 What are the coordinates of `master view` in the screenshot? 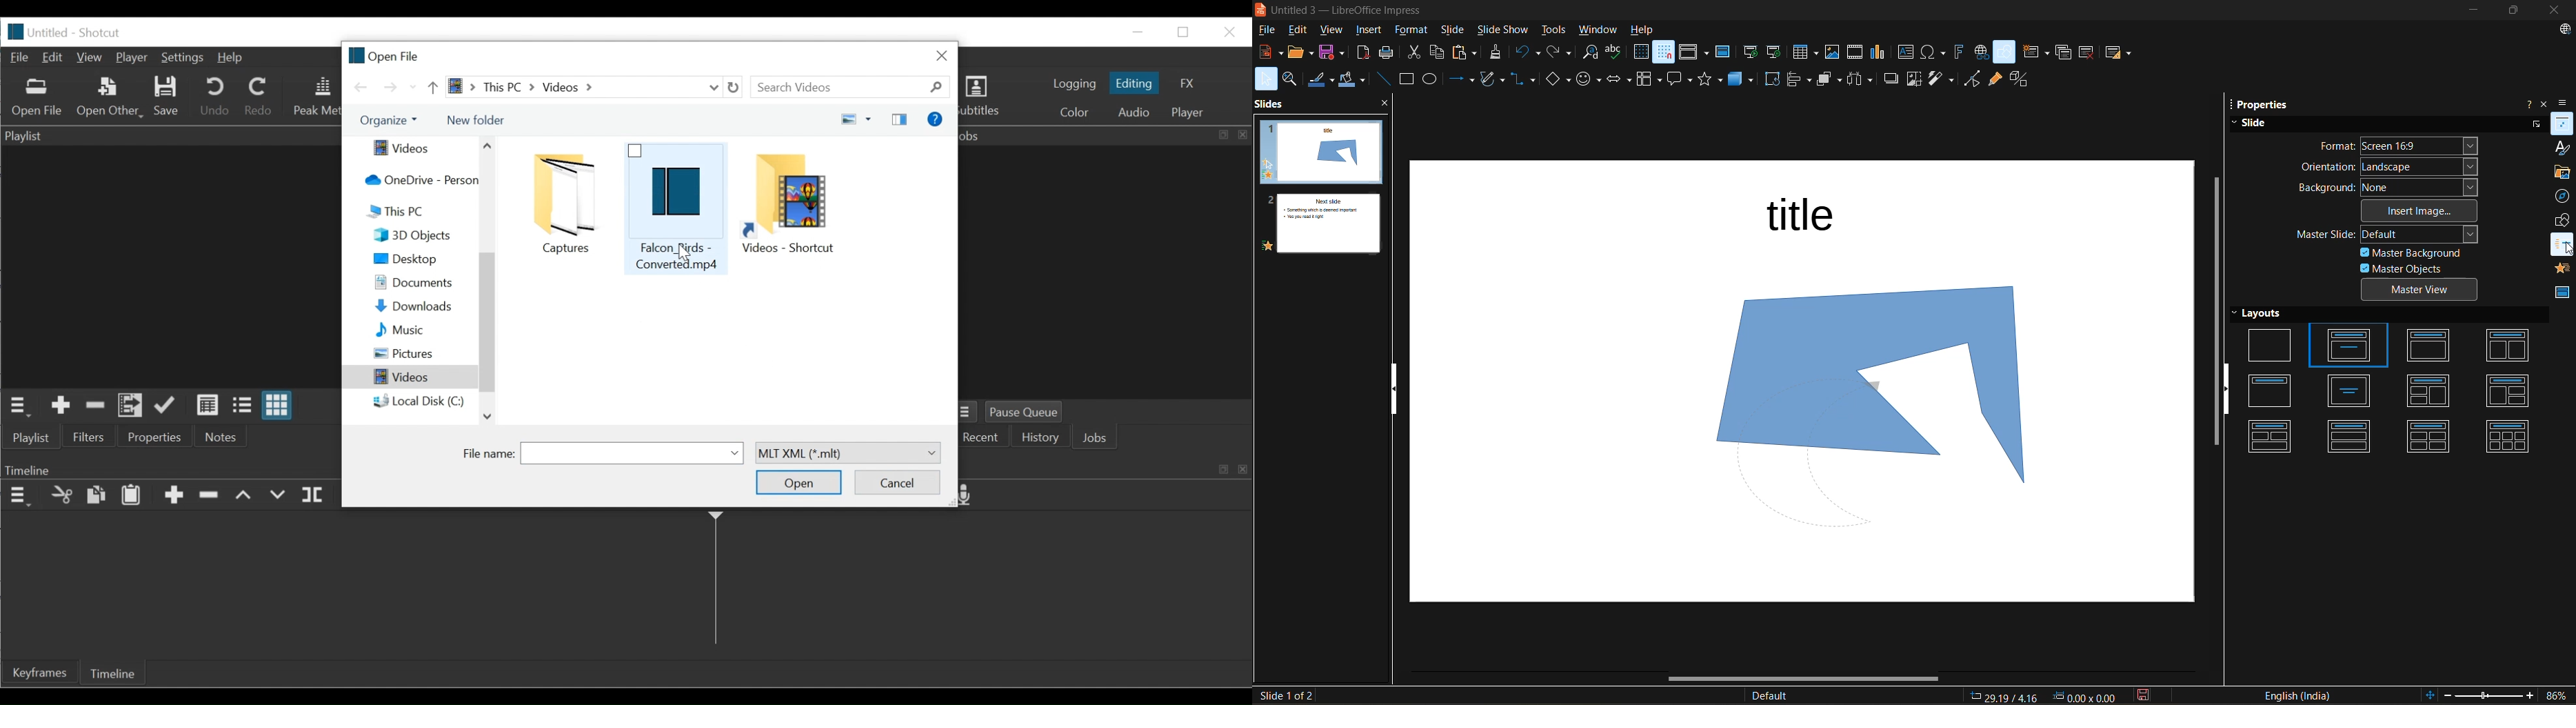 It's located at (2424, 290).